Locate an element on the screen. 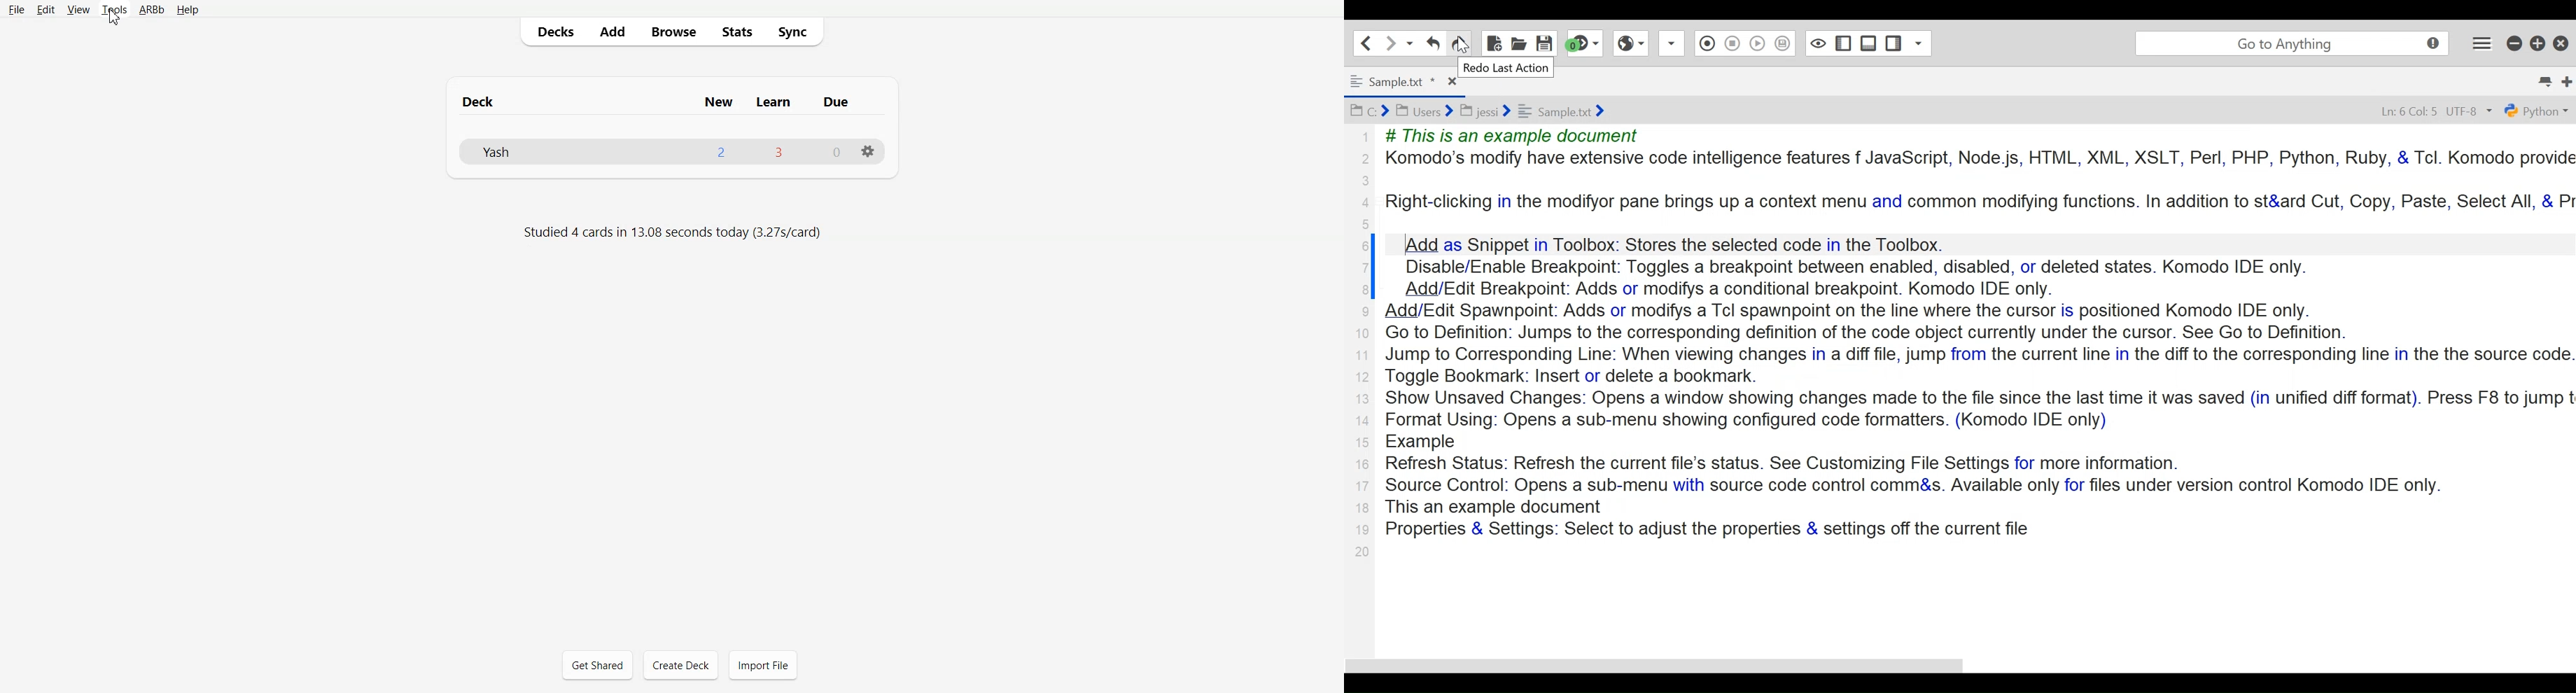 The height and width of the screenshot is (700, 2576). Browse is located at coordinates (673, 32).